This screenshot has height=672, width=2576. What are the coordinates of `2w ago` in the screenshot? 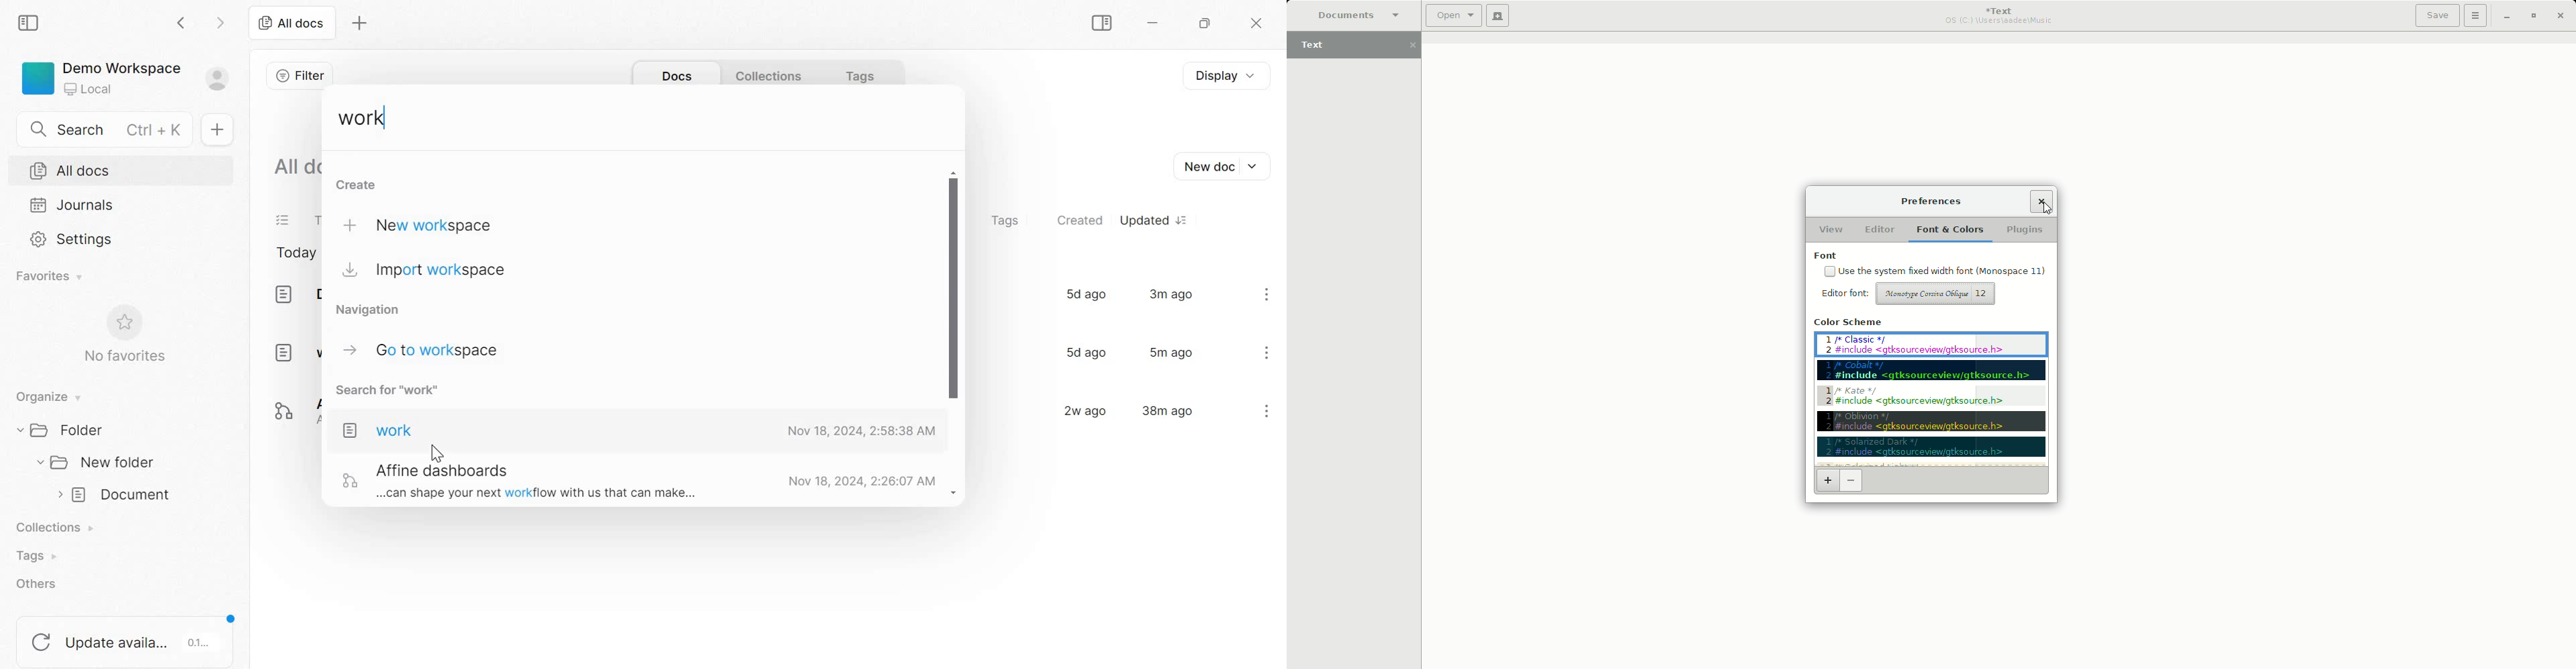 It's located at (1081, 410).